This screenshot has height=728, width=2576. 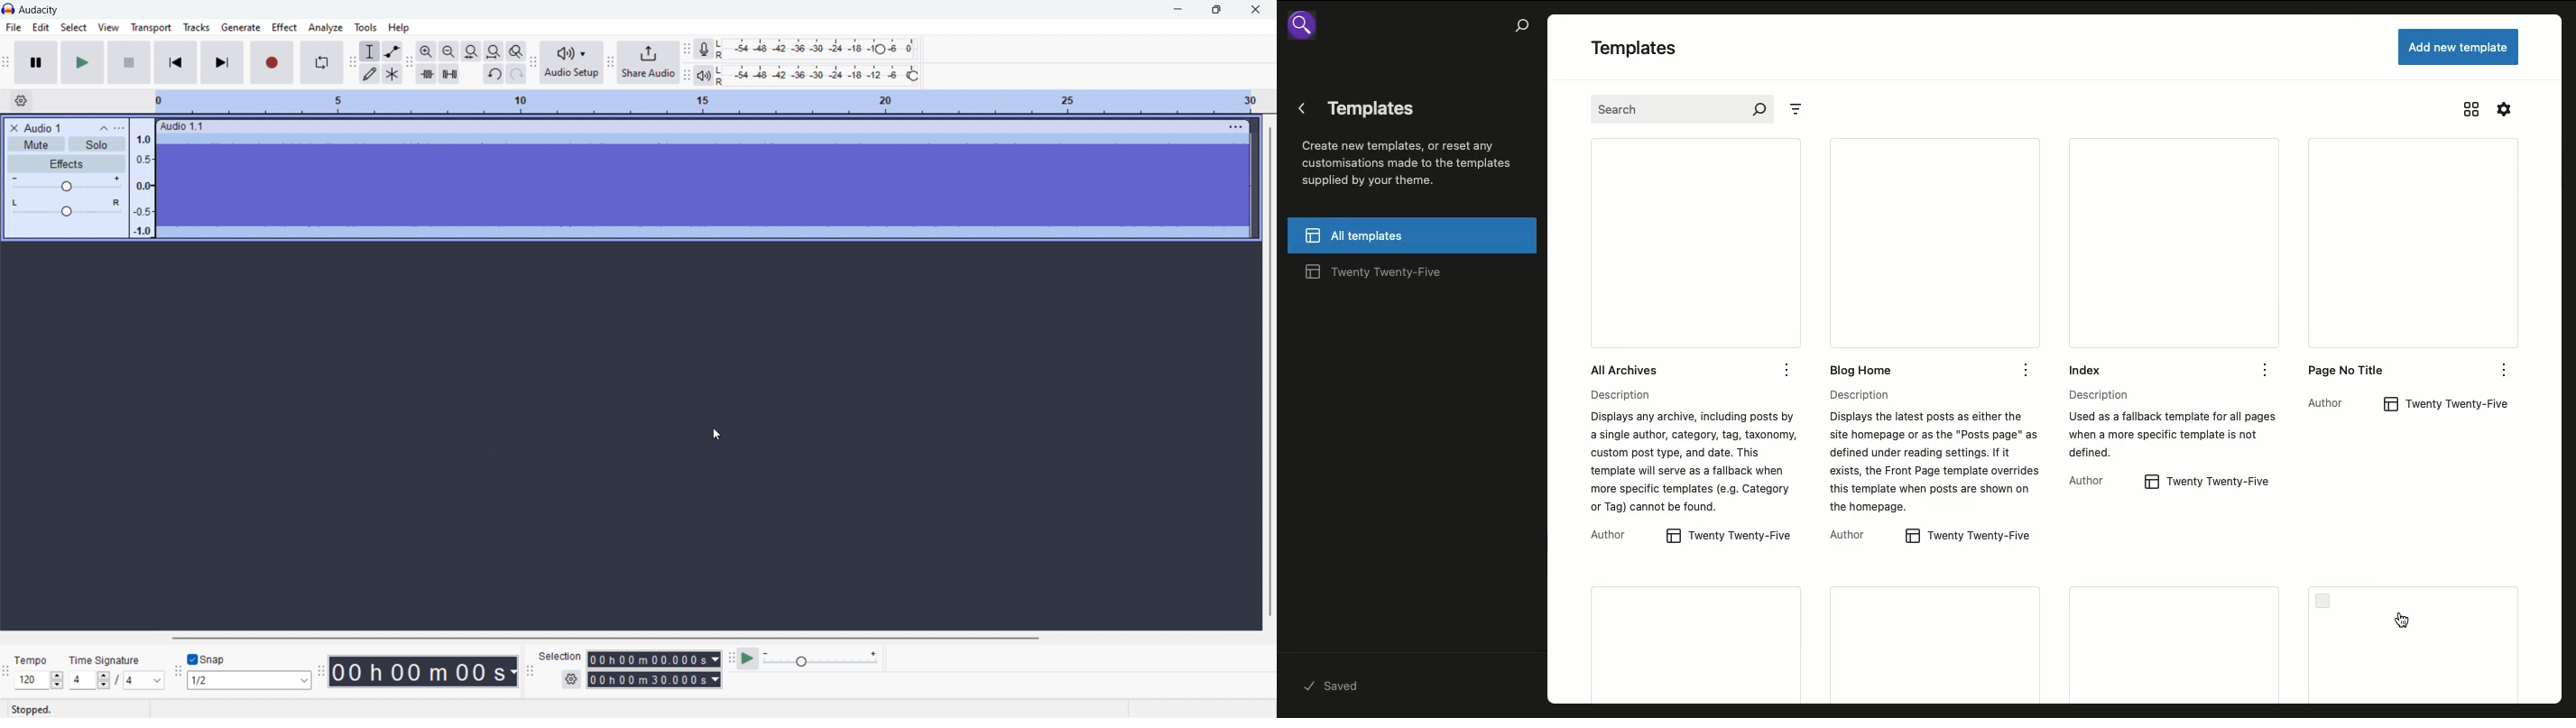 What do you see at coordinates (2473, 110) in the screenshot?
I see `Grid view` at bounding box center [2473, 110].